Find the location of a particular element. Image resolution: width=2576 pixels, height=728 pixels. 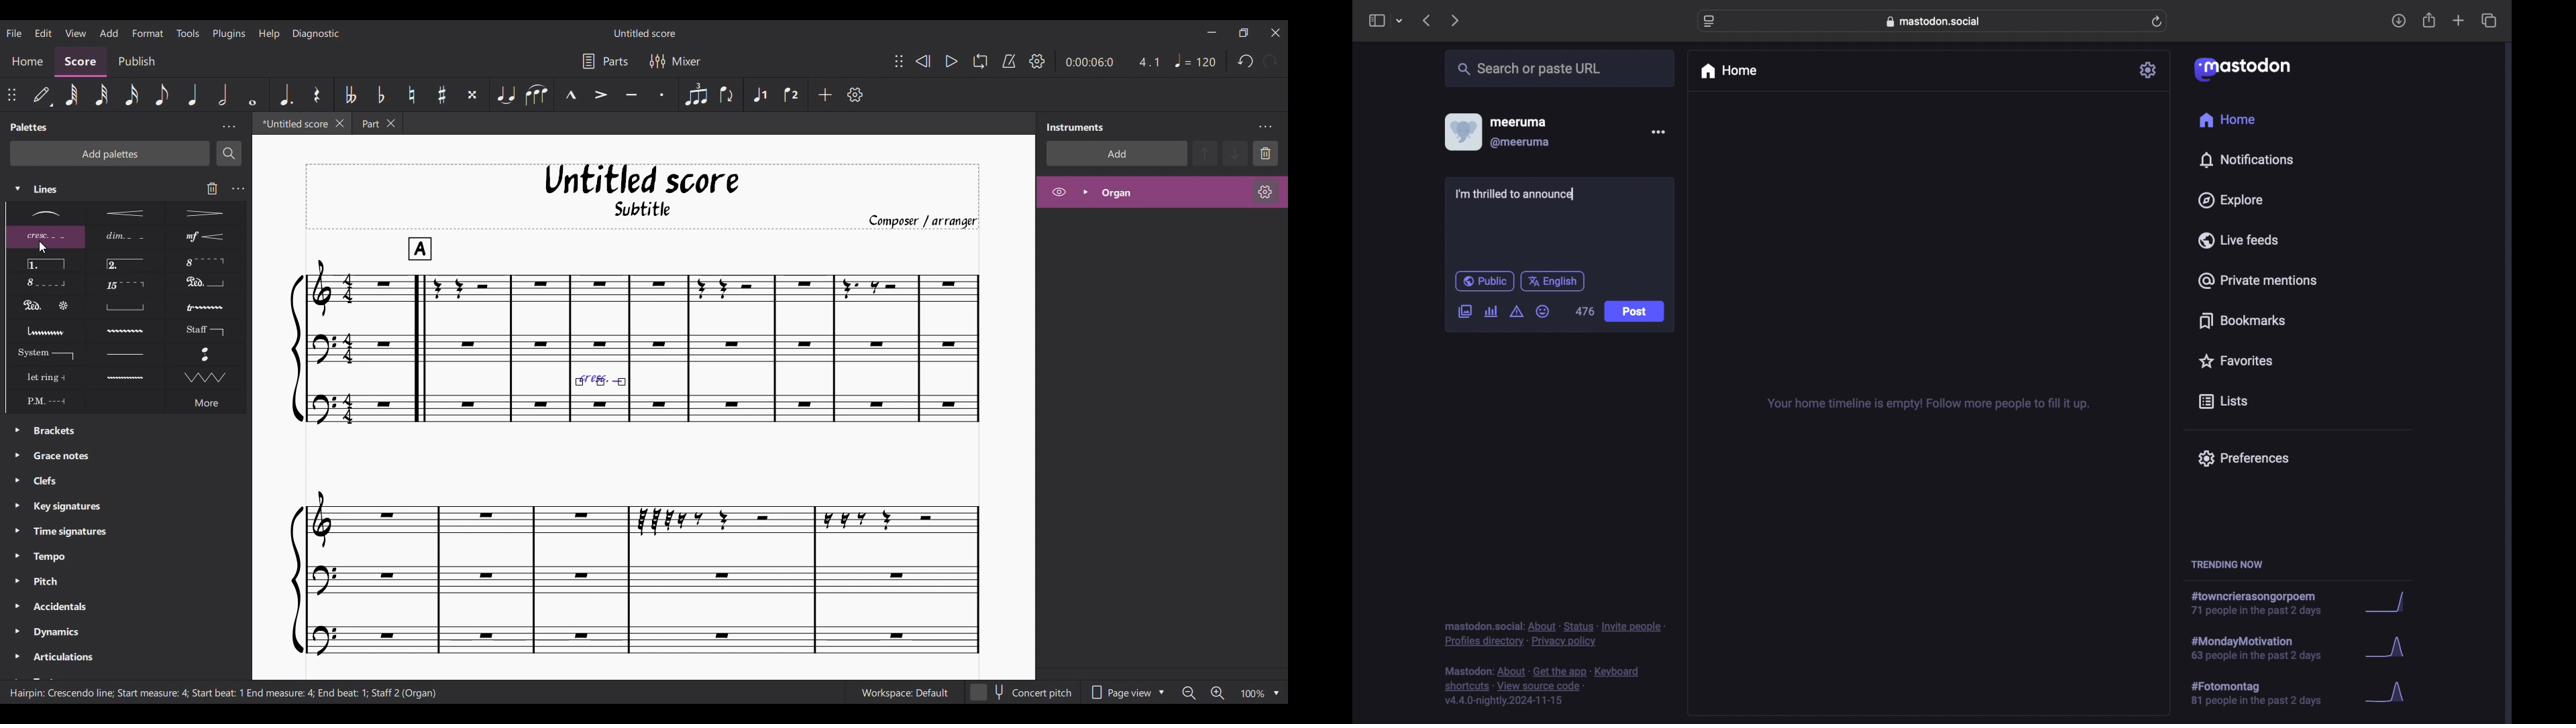

Move up is located at coordinates (1205, 154).